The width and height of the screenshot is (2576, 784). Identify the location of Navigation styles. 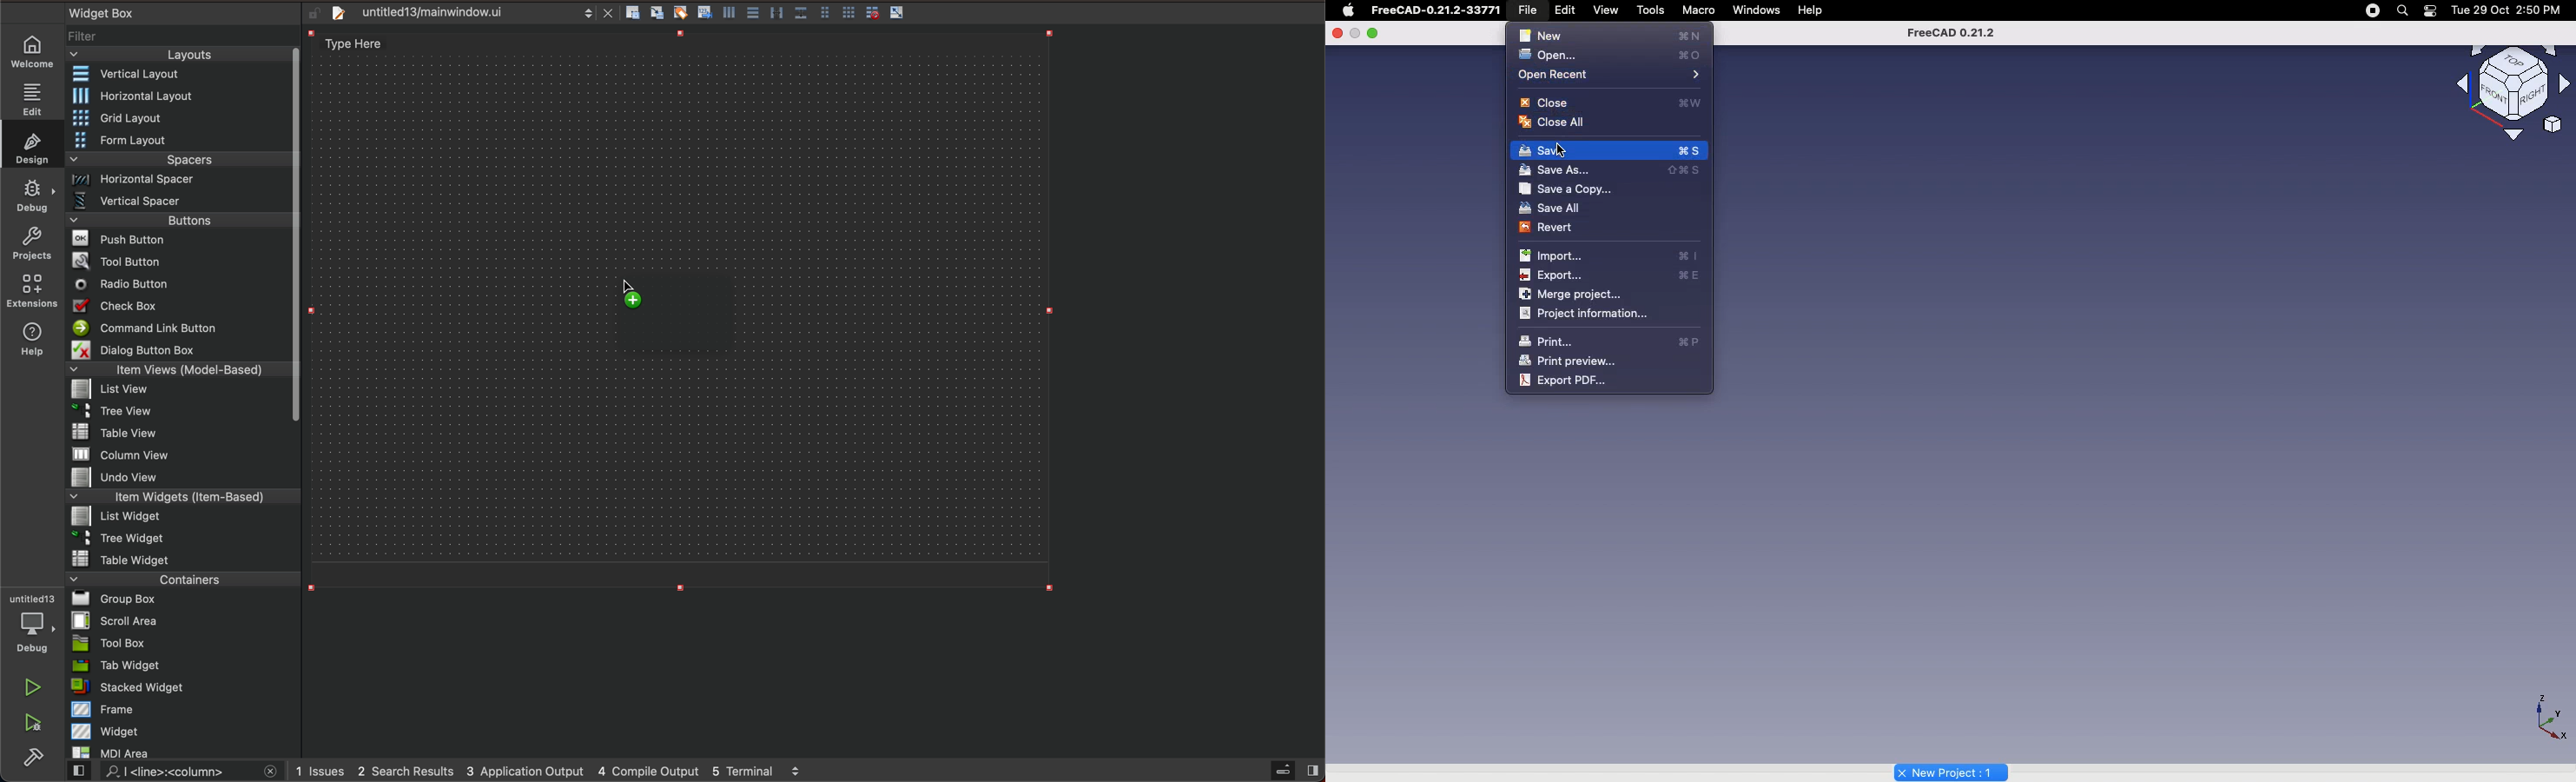
(2512, 83).